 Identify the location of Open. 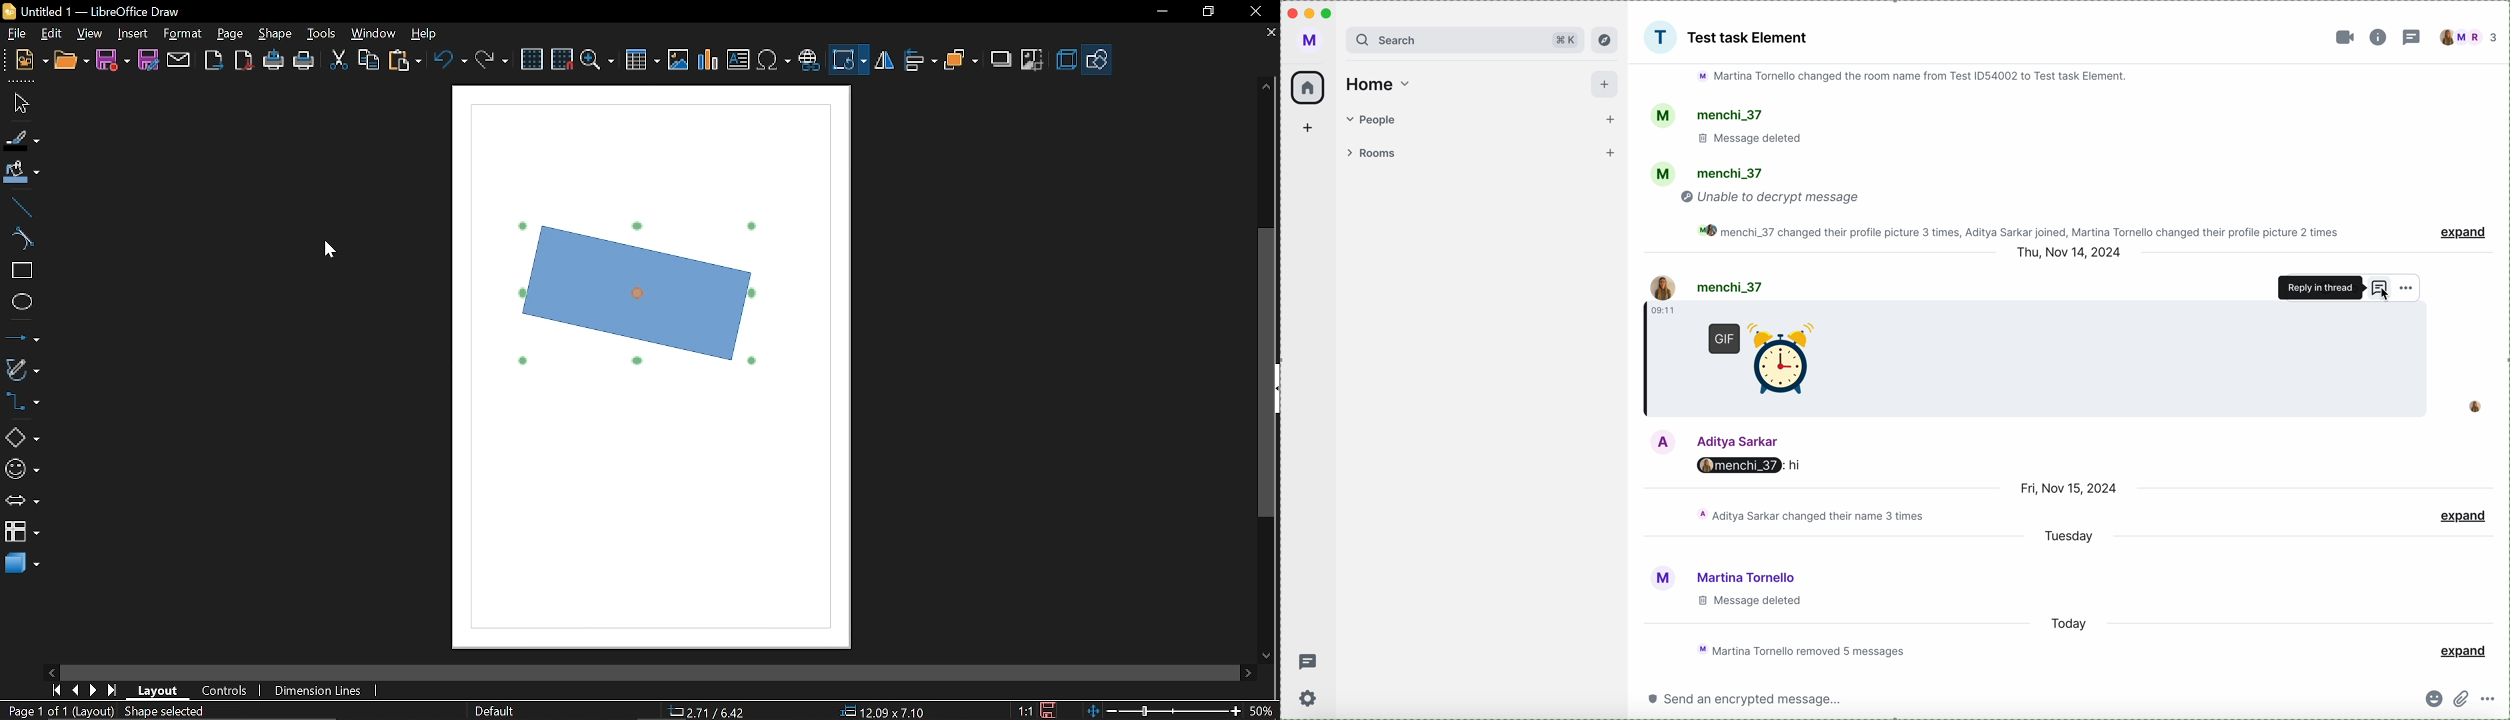
(71, 61).